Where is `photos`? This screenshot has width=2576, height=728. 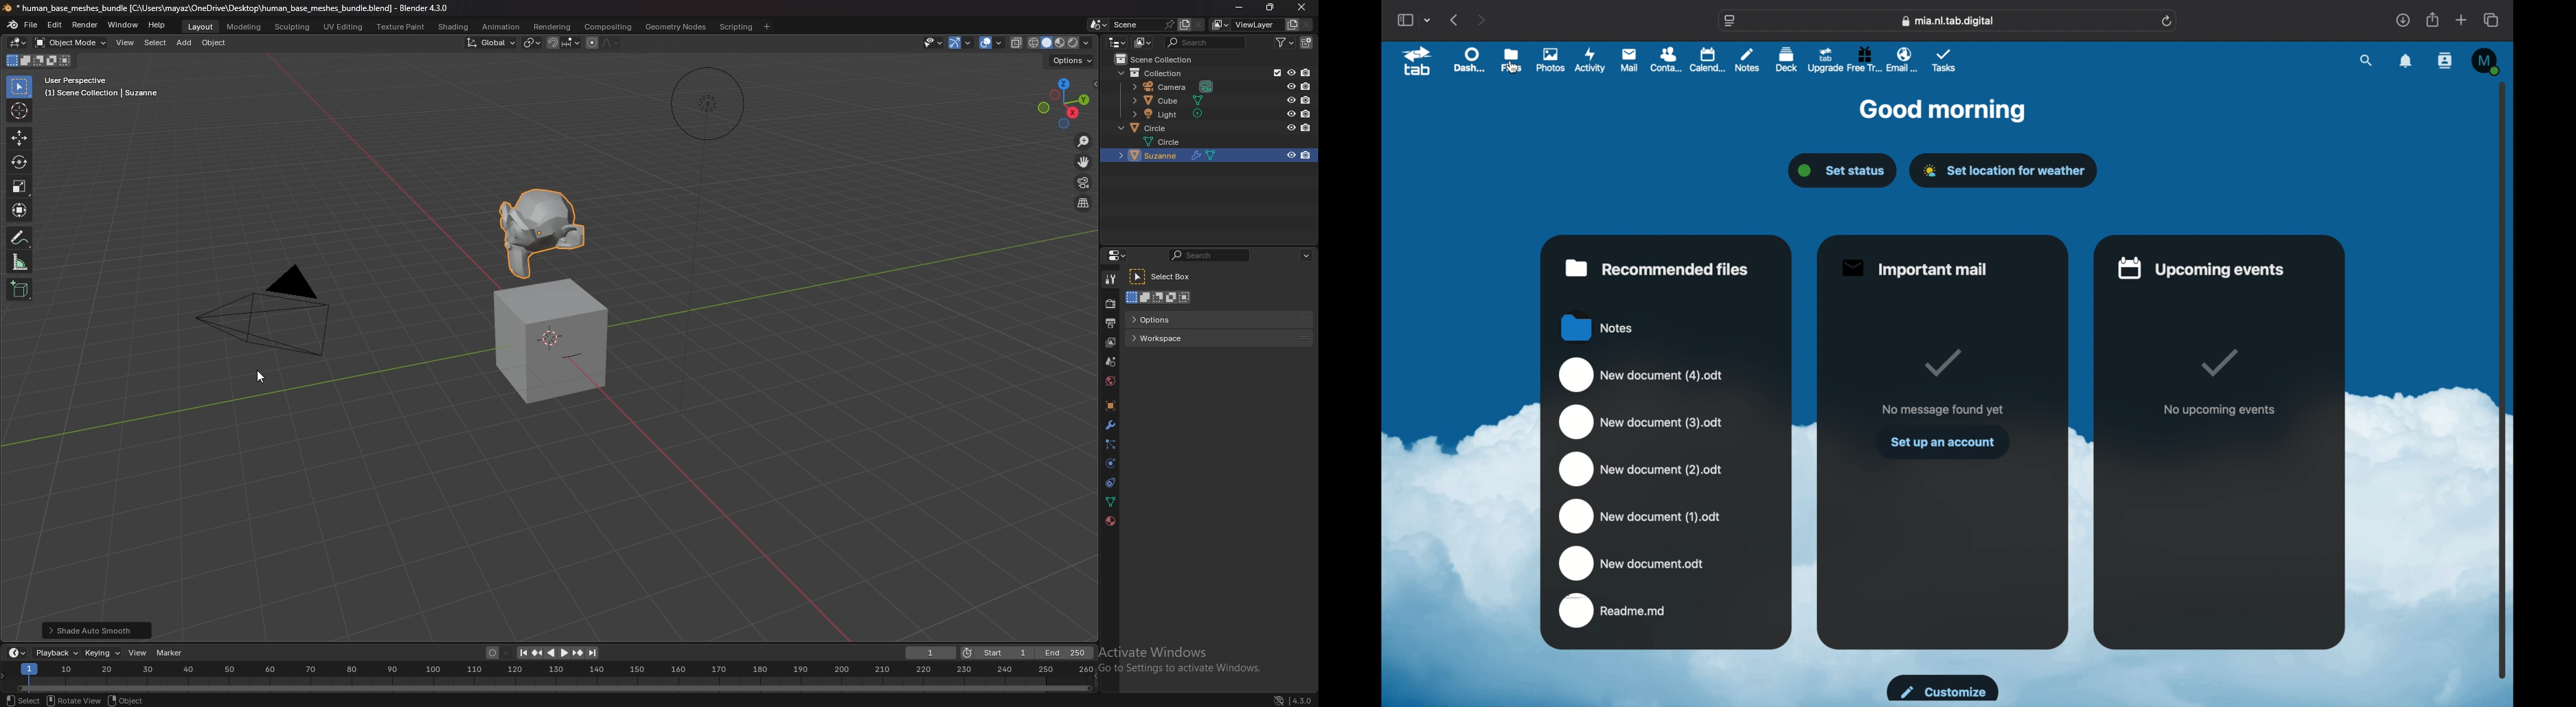 photos is located at coordinates (1550, 61).